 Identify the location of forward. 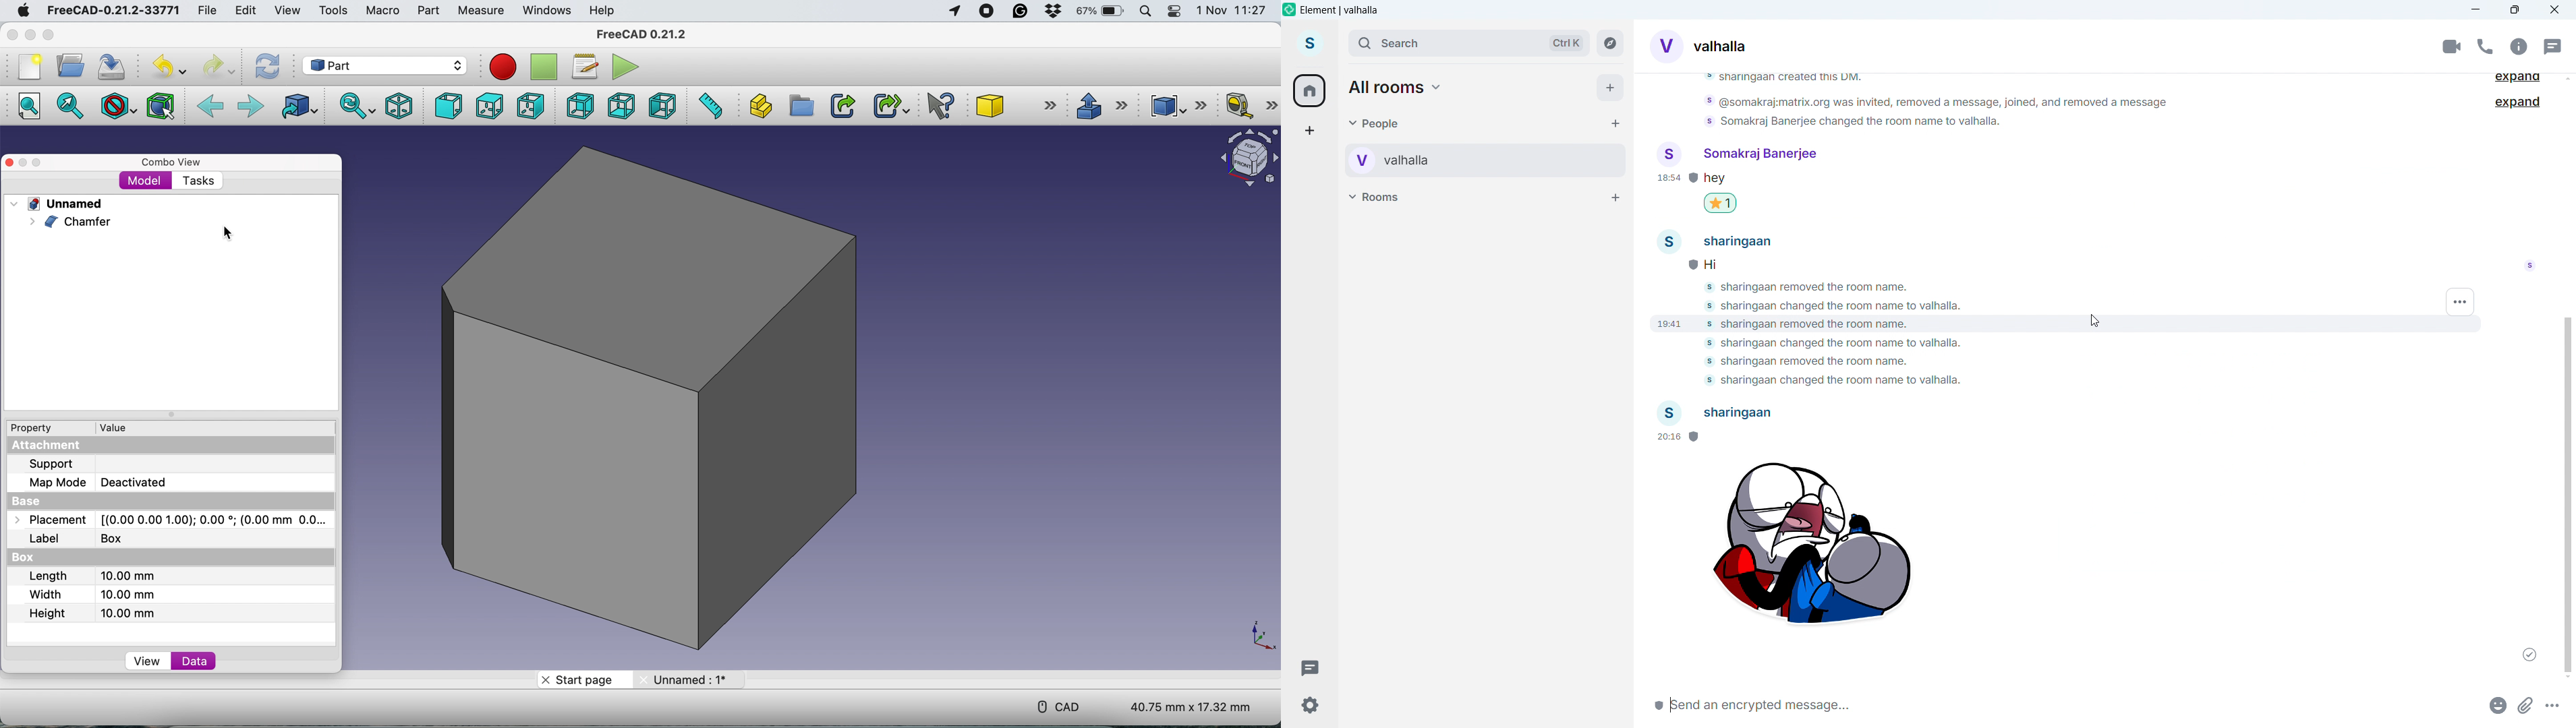
(251, 105).